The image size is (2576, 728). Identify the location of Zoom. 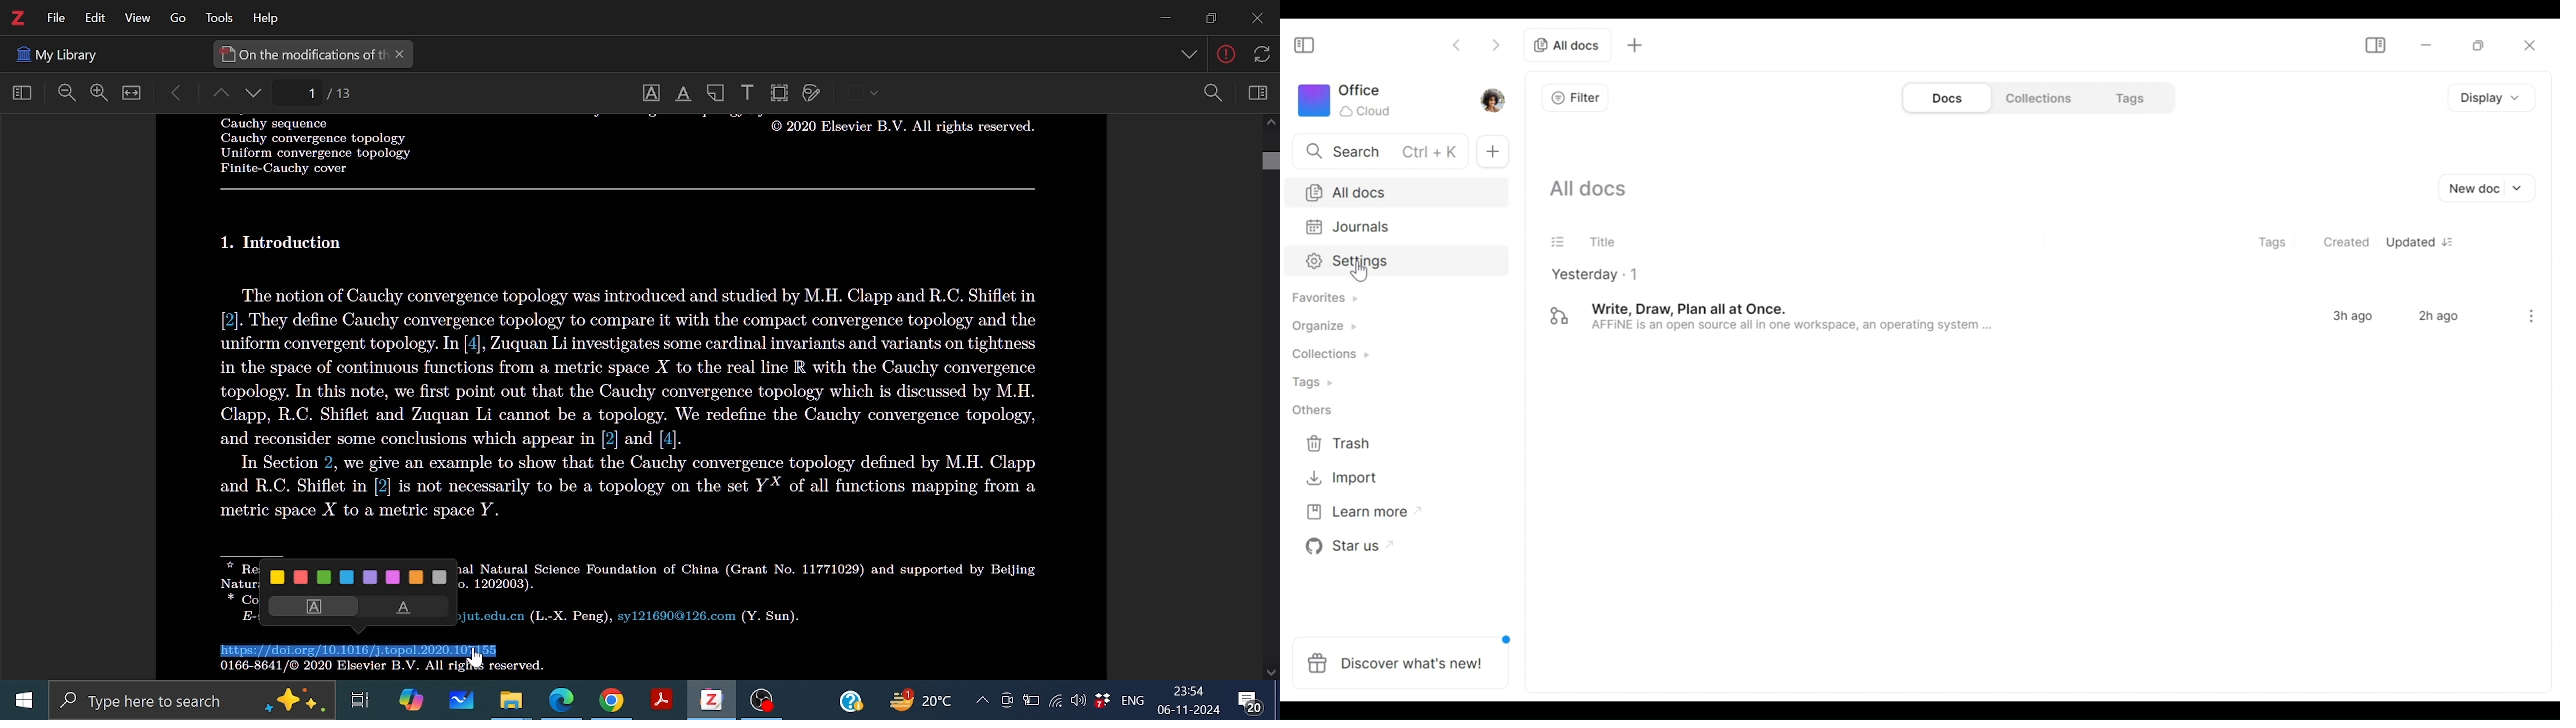
(1212, 93).